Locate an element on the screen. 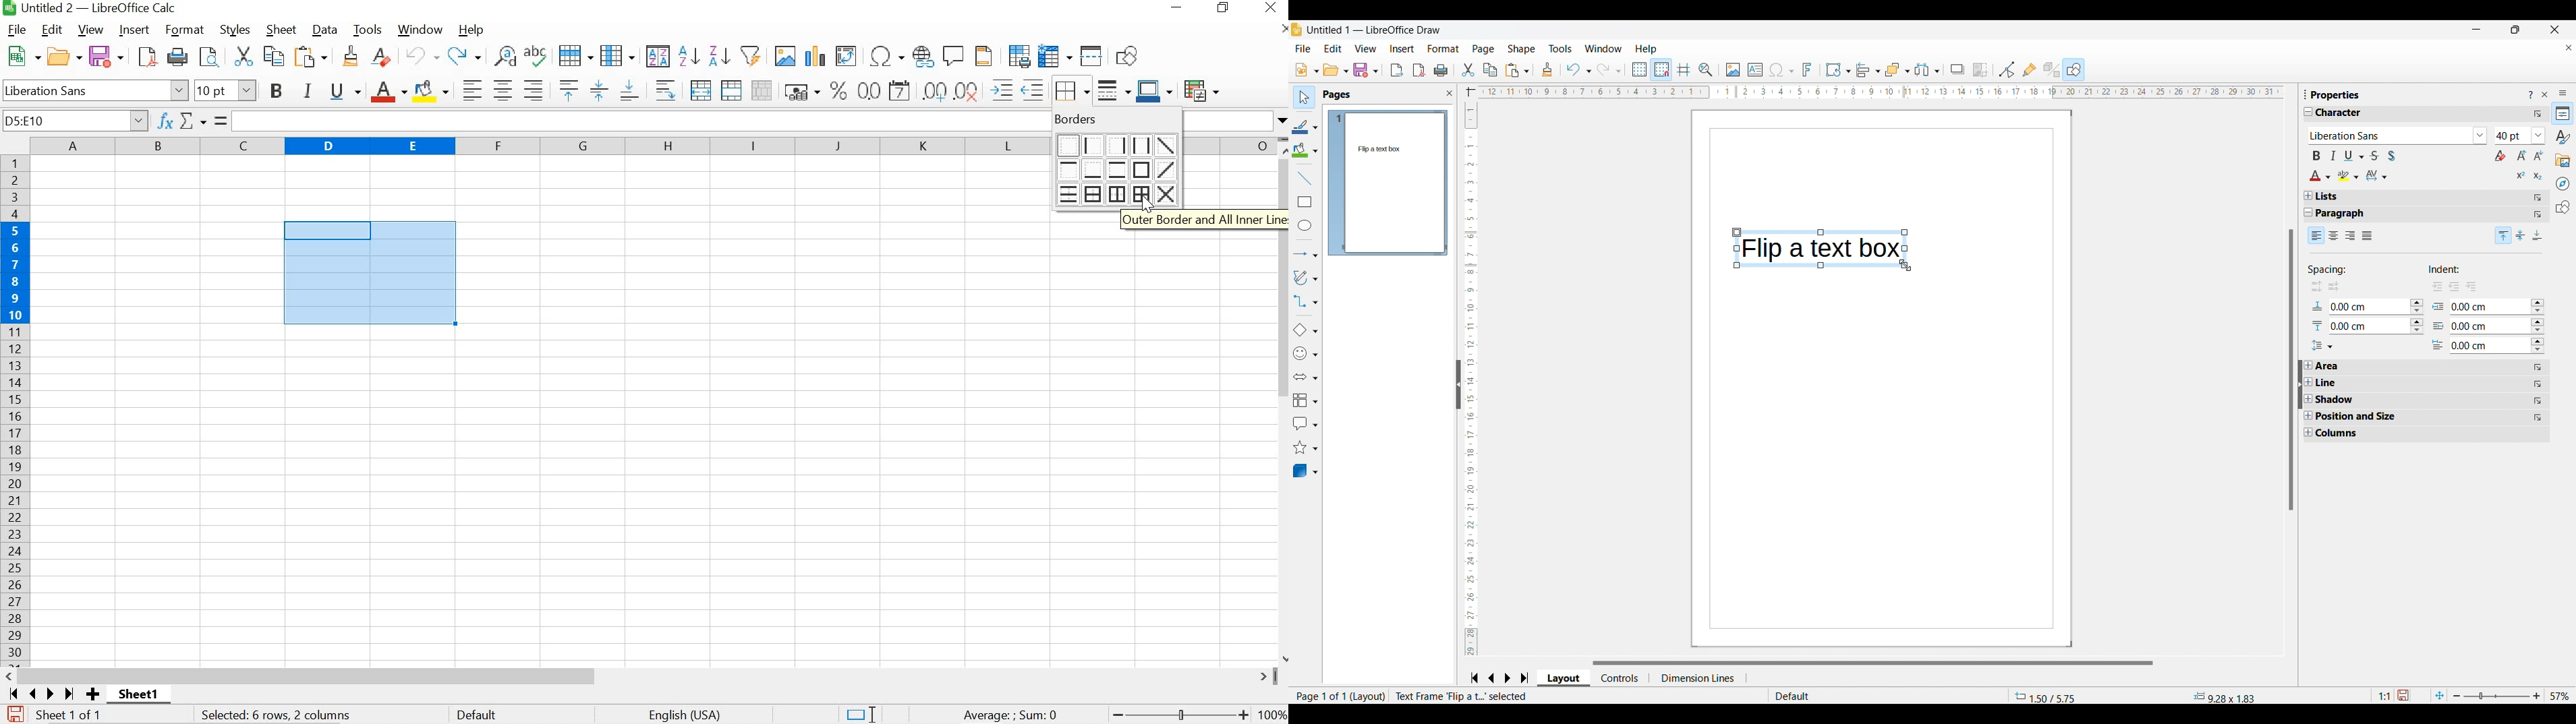 The height and width of the screenshot is (728, 2576). View menu is located at coordinates (1365, 48).